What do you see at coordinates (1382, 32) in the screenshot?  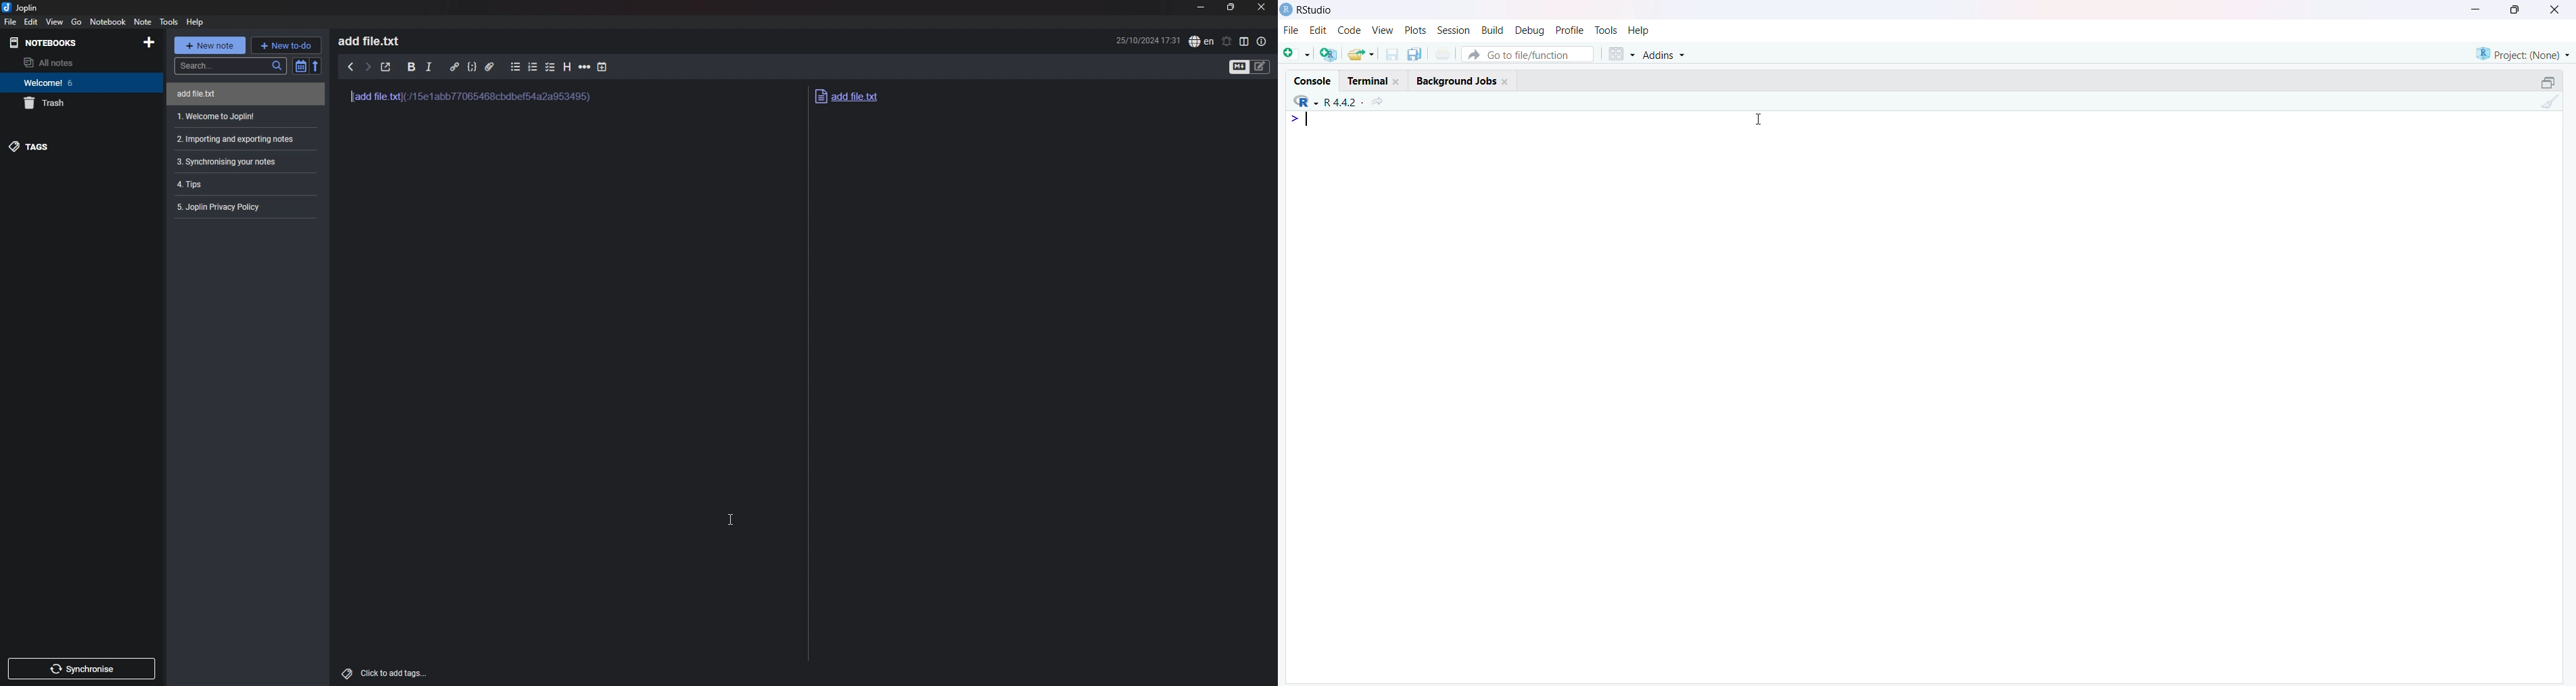 I see `View` at bounding box center [1382, 32].